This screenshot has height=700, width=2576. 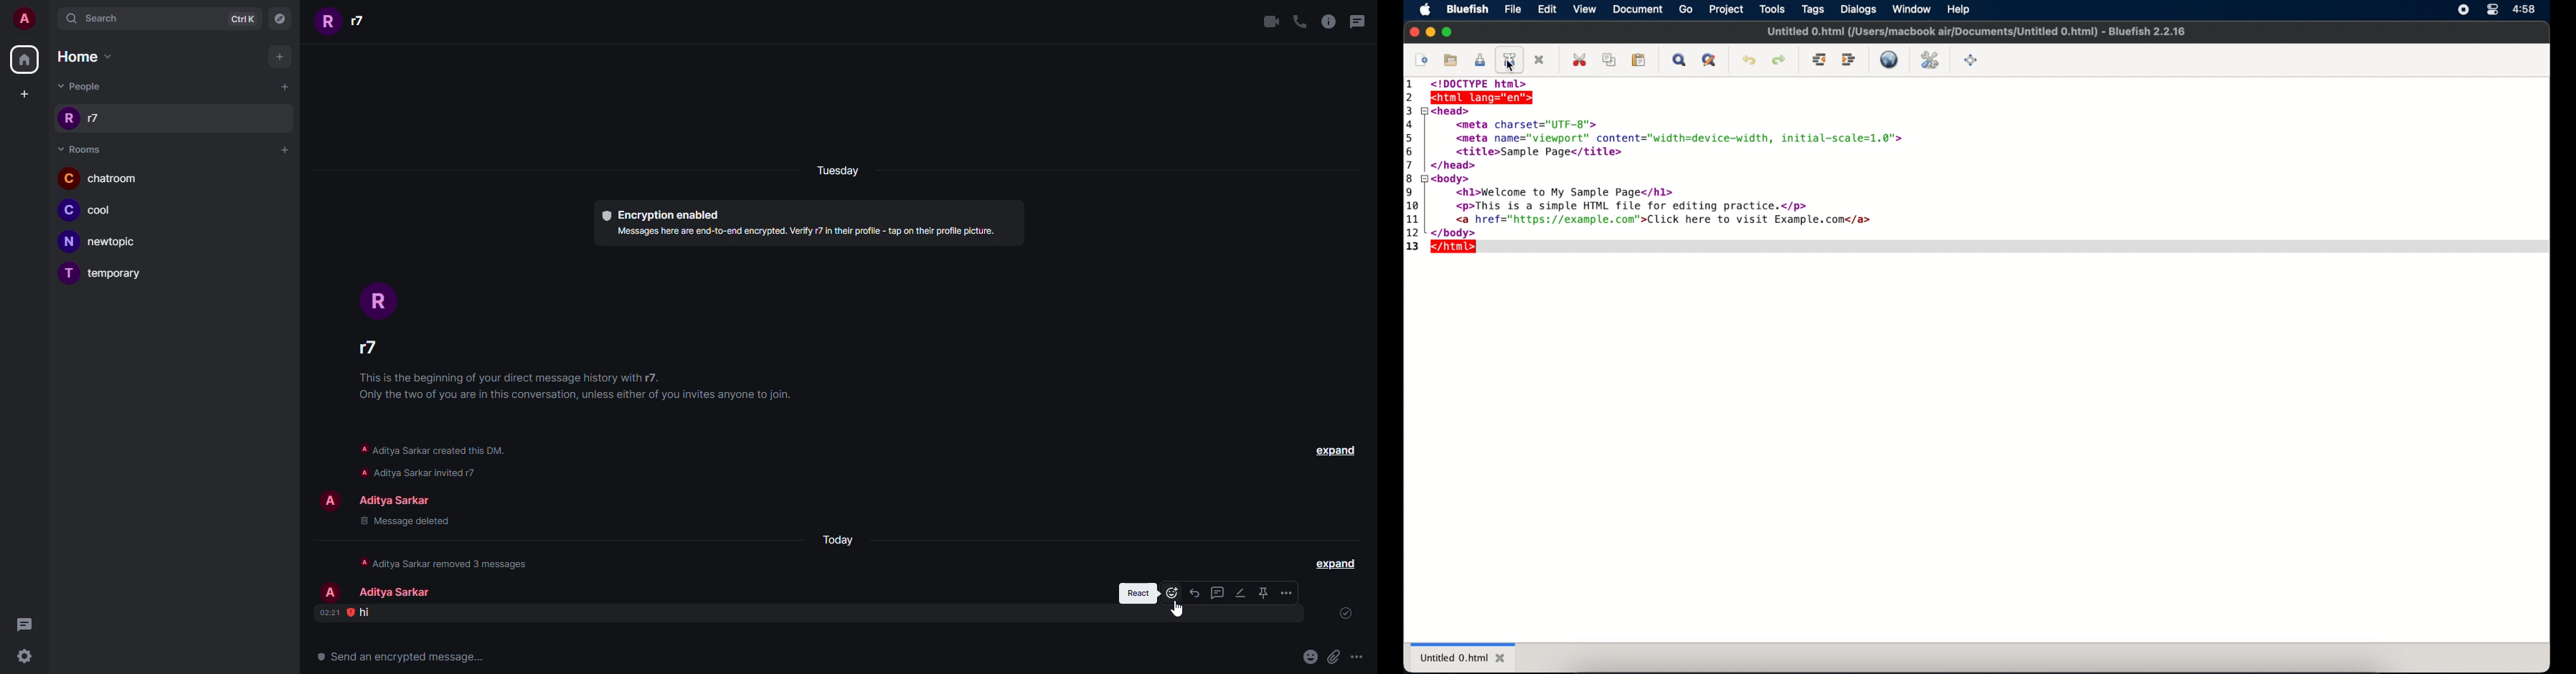 I want to click on close, so click(x=1540, y=60).